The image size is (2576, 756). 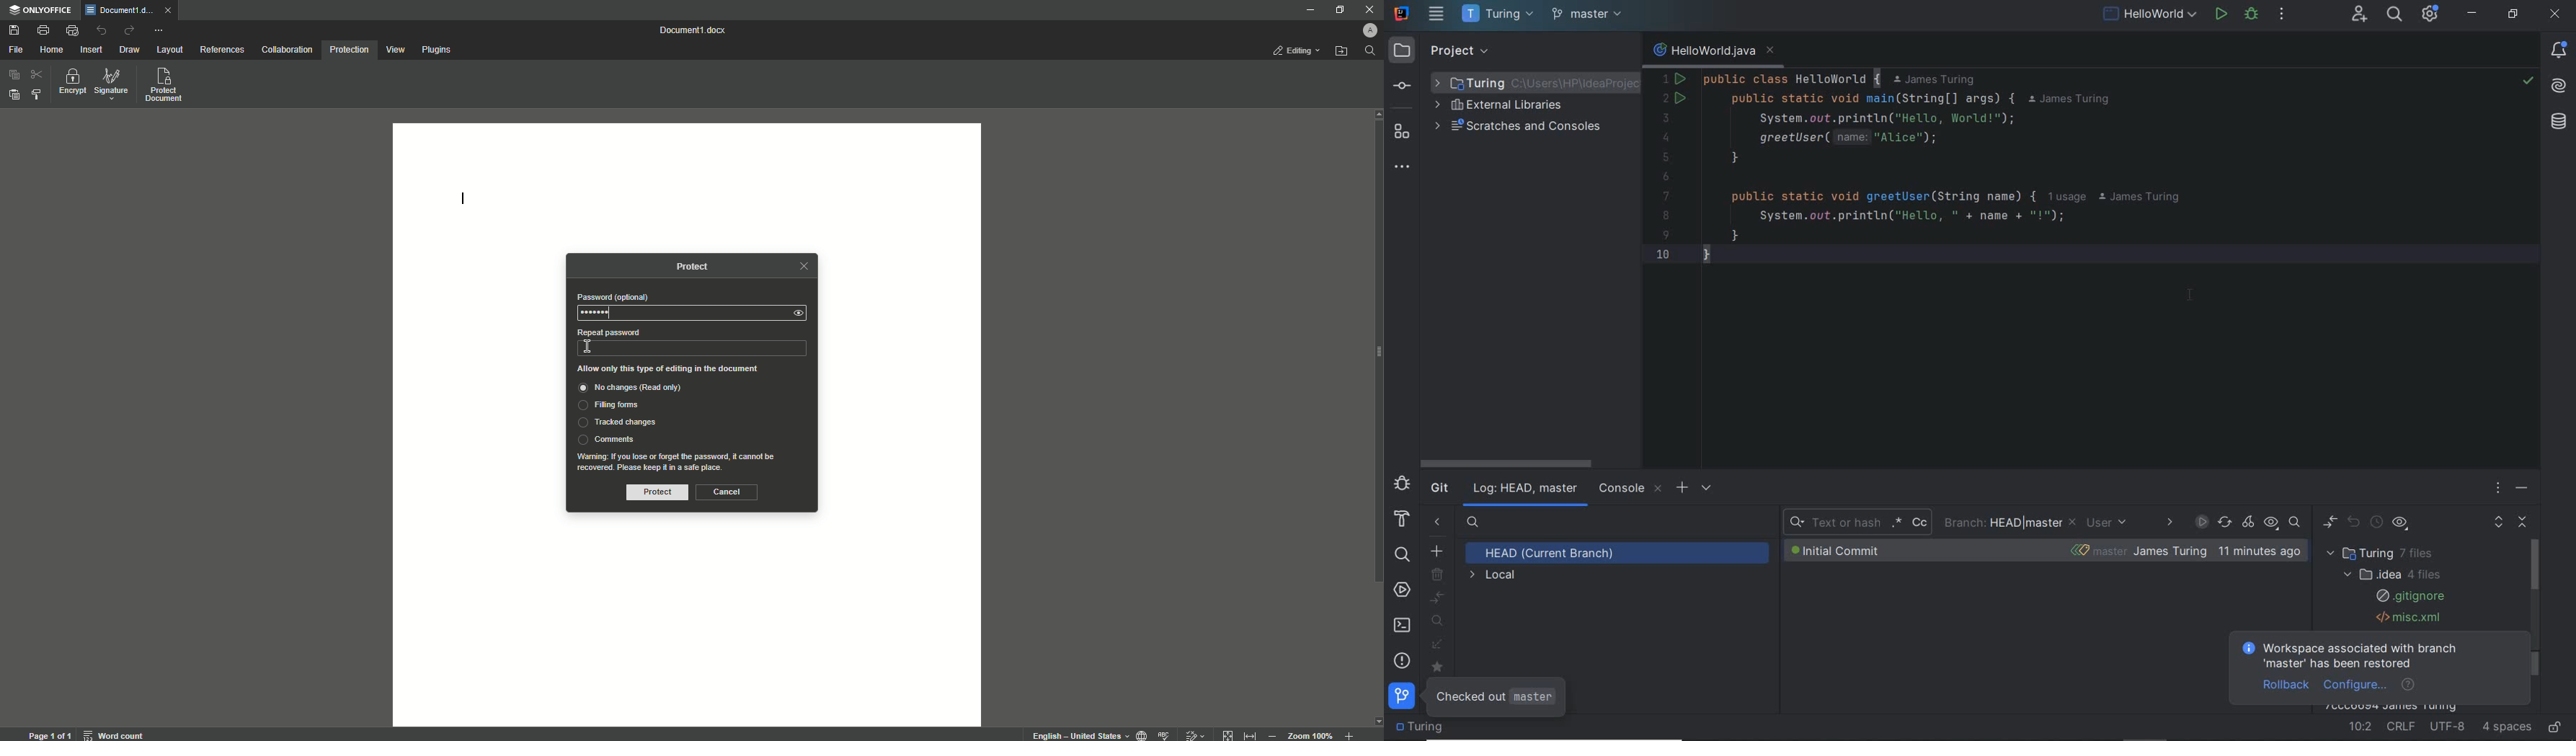 I want to click on Document 1, so click(x=696, y=30).